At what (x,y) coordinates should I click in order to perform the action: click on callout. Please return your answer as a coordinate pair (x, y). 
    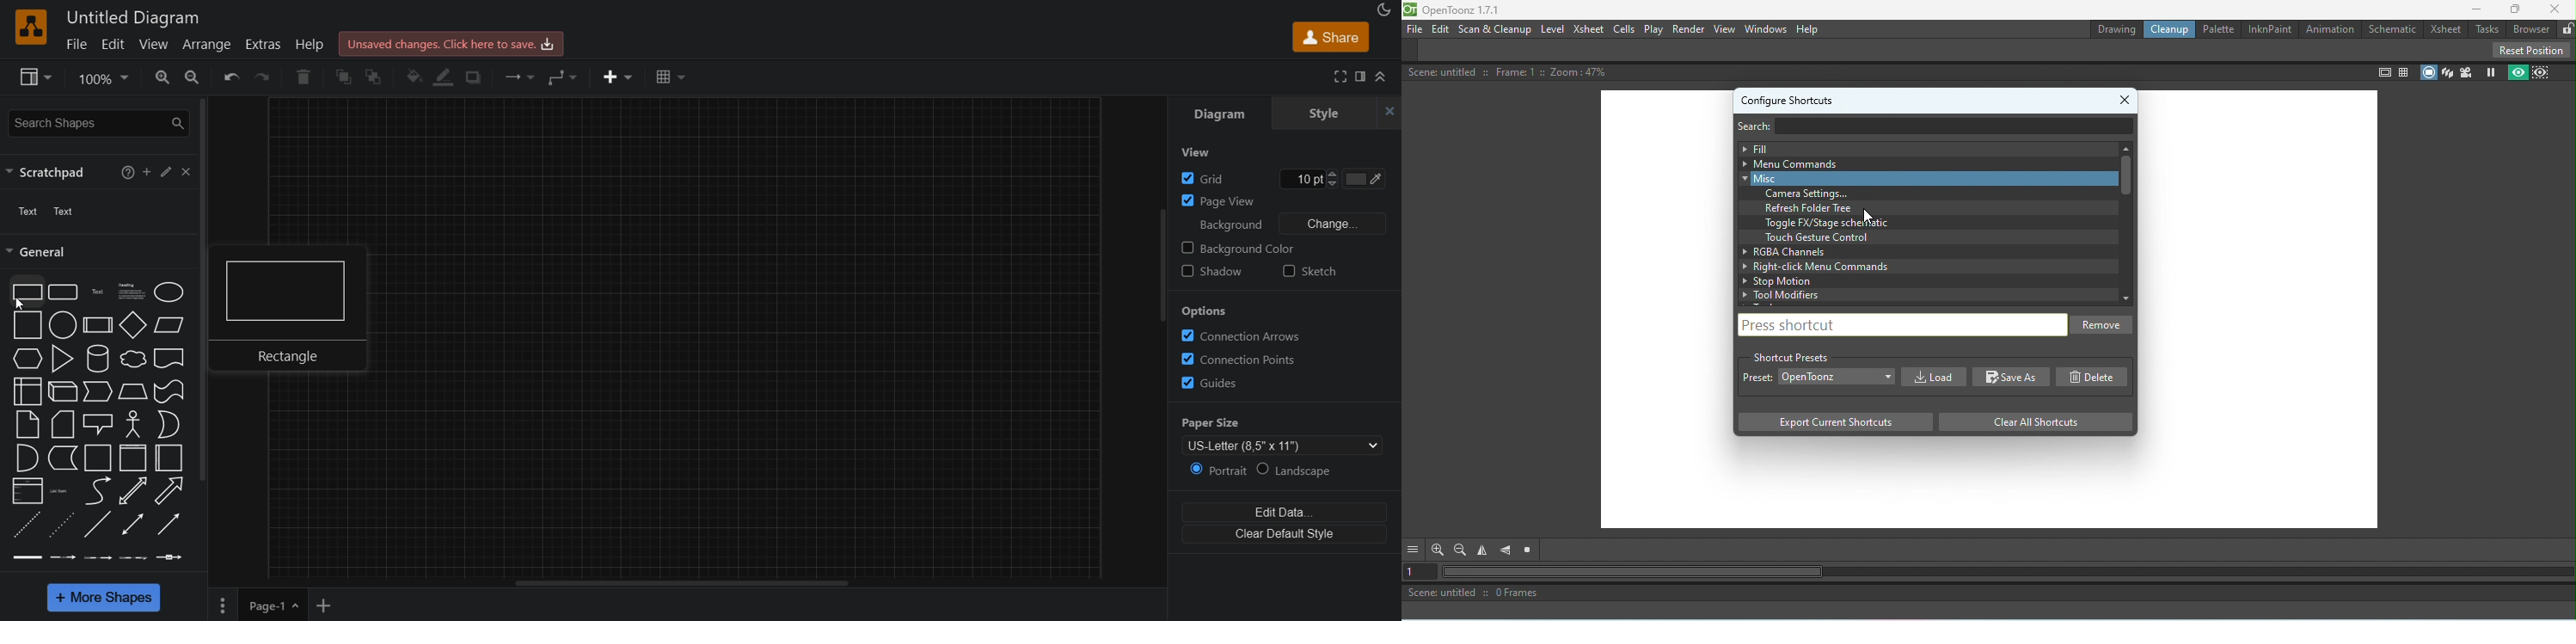
    Looking at the image, I should click on (98, 424).